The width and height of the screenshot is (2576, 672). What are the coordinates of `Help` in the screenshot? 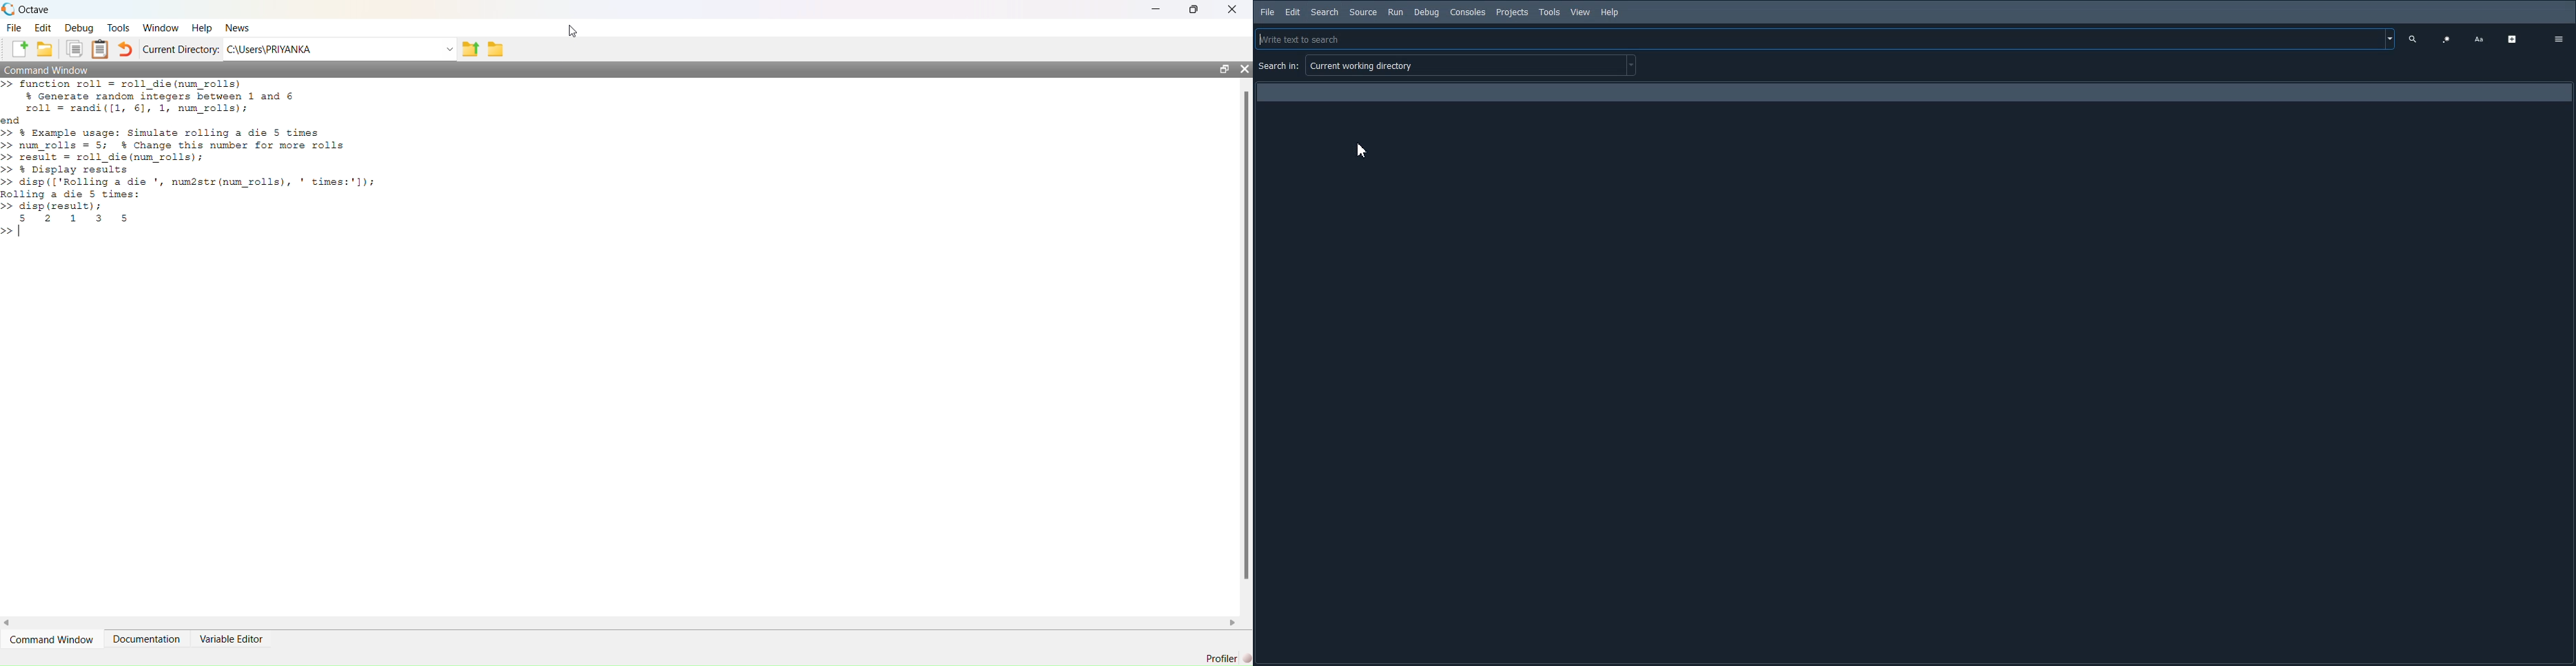 It's located at (1609, 12).